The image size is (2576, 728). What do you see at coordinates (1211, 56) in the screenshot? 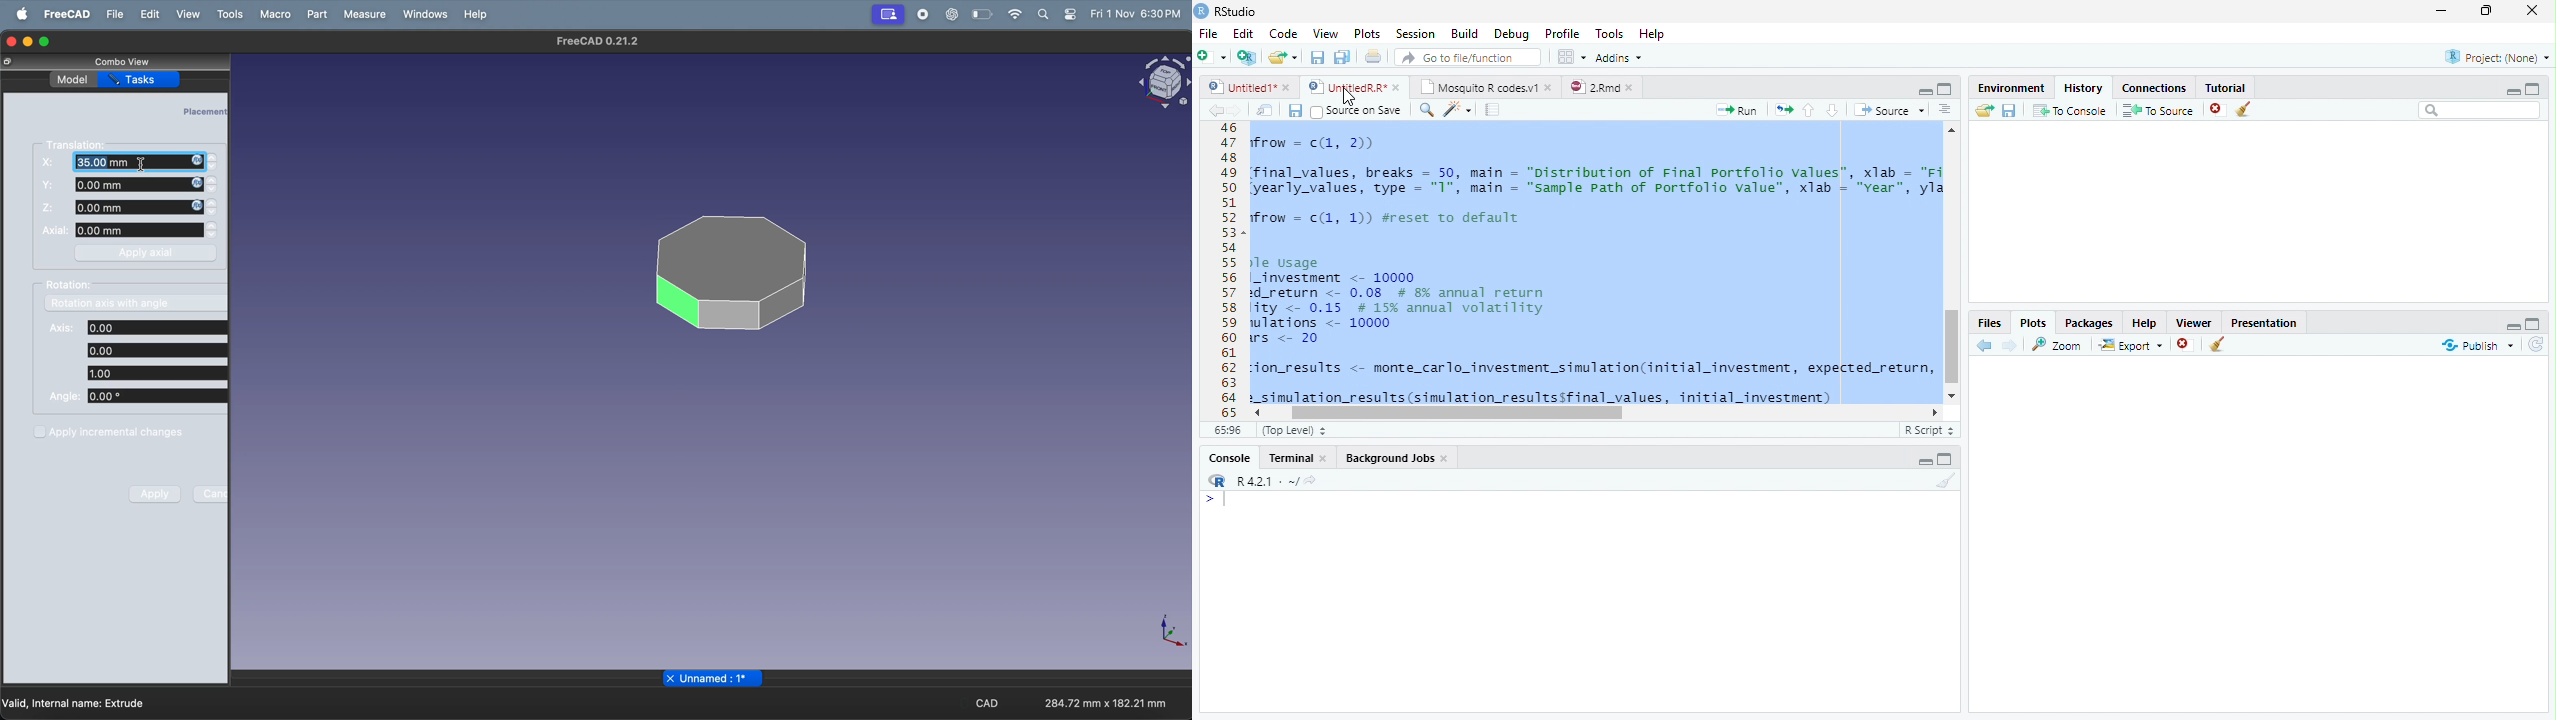
I see `Open new file` at bounding box center [1211, 56].